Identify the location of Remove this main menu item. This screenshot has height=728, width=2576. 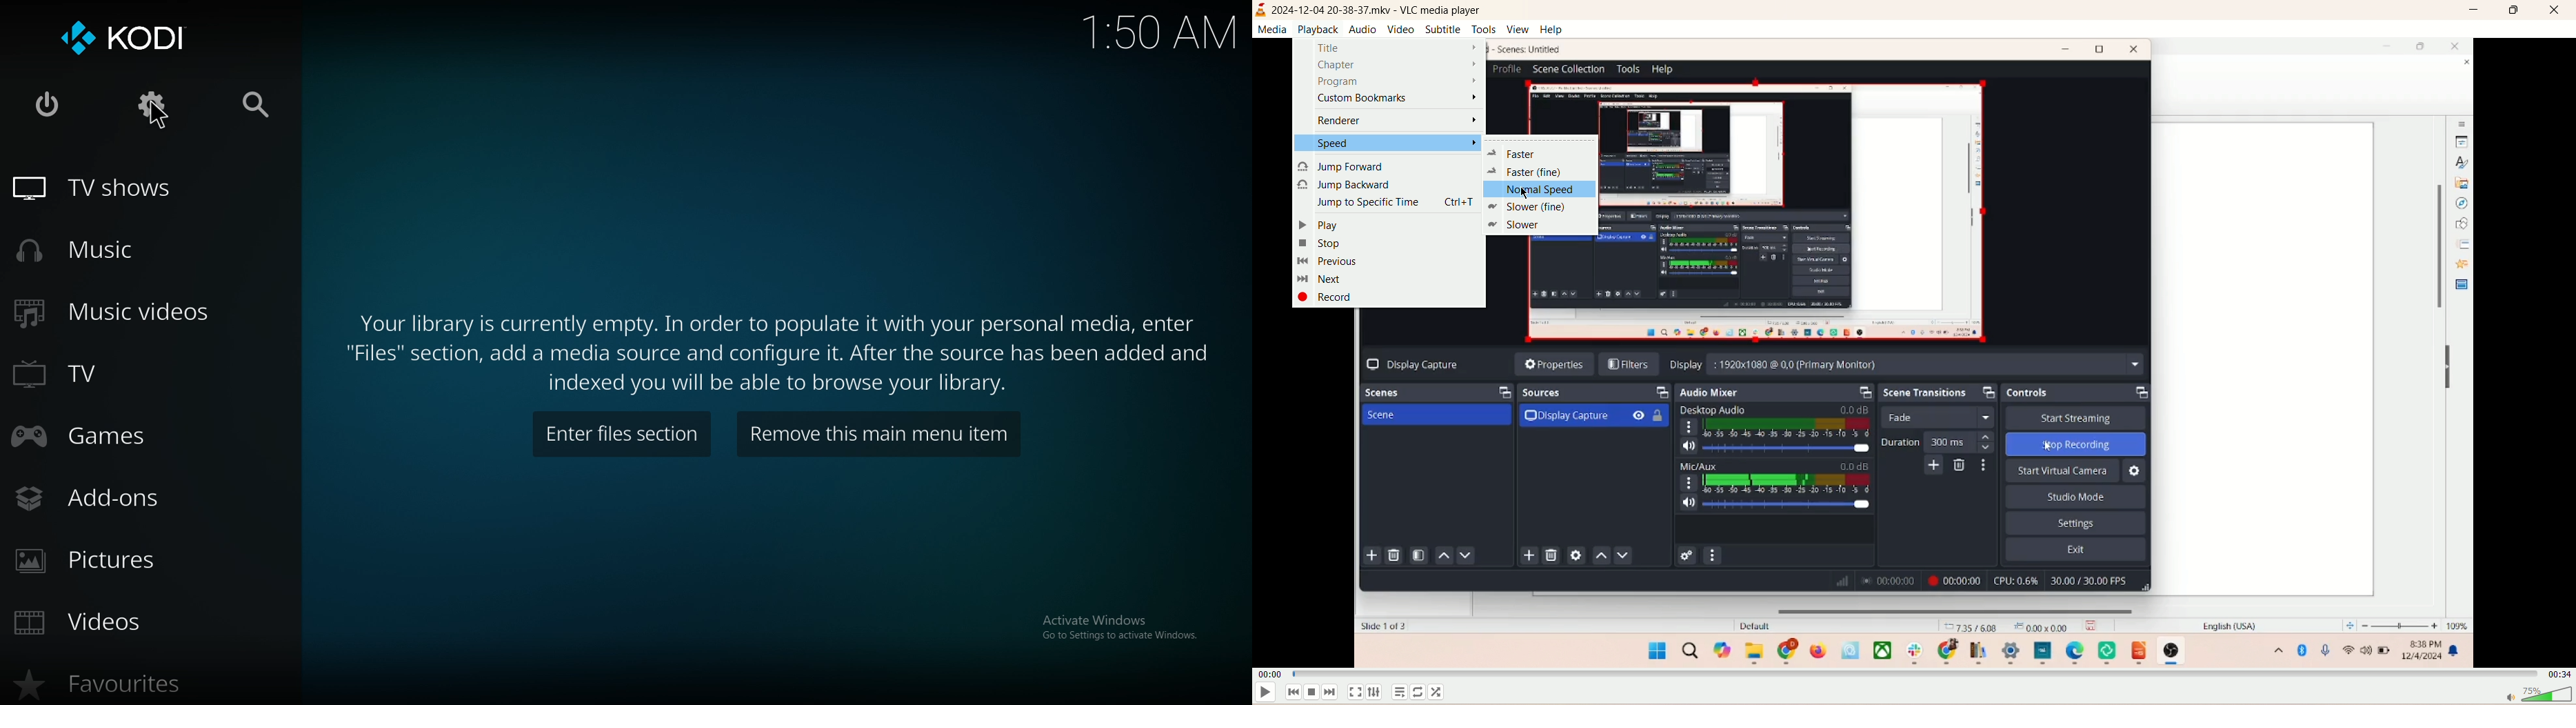
(880, 432).